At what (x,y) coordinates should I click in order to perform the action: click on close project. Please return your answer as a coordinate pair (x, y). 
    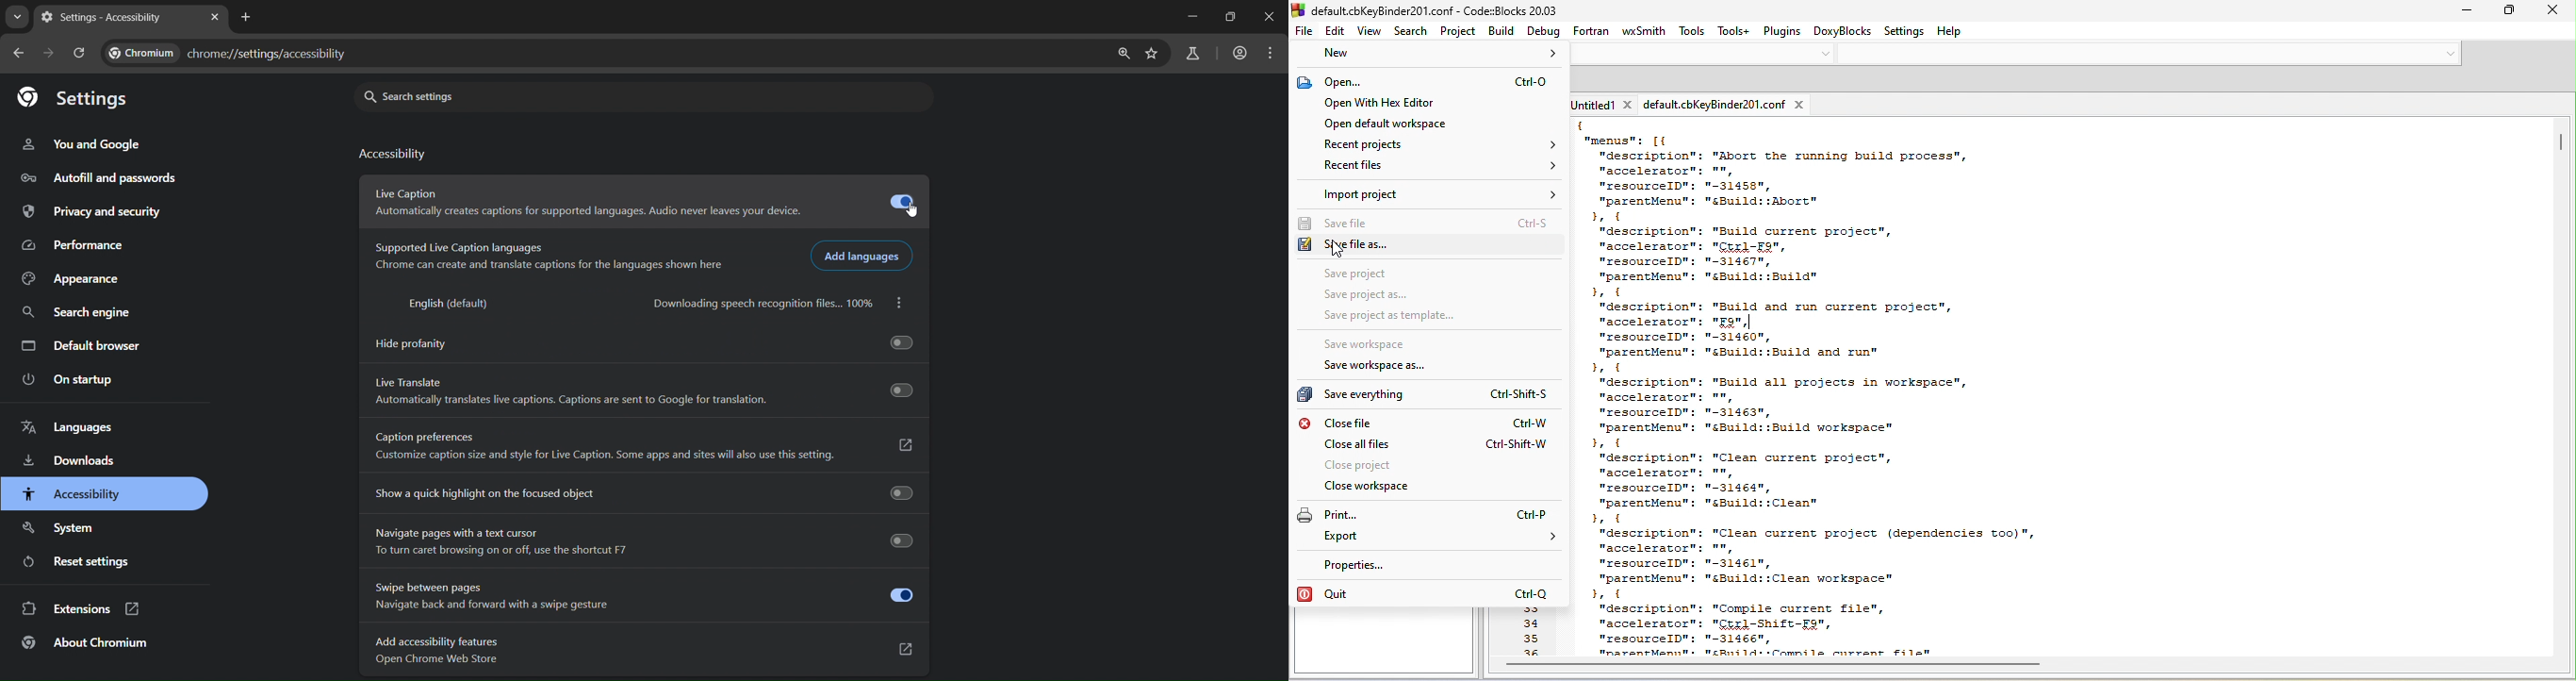
    Looking at the image, I should click on (1380, 467).